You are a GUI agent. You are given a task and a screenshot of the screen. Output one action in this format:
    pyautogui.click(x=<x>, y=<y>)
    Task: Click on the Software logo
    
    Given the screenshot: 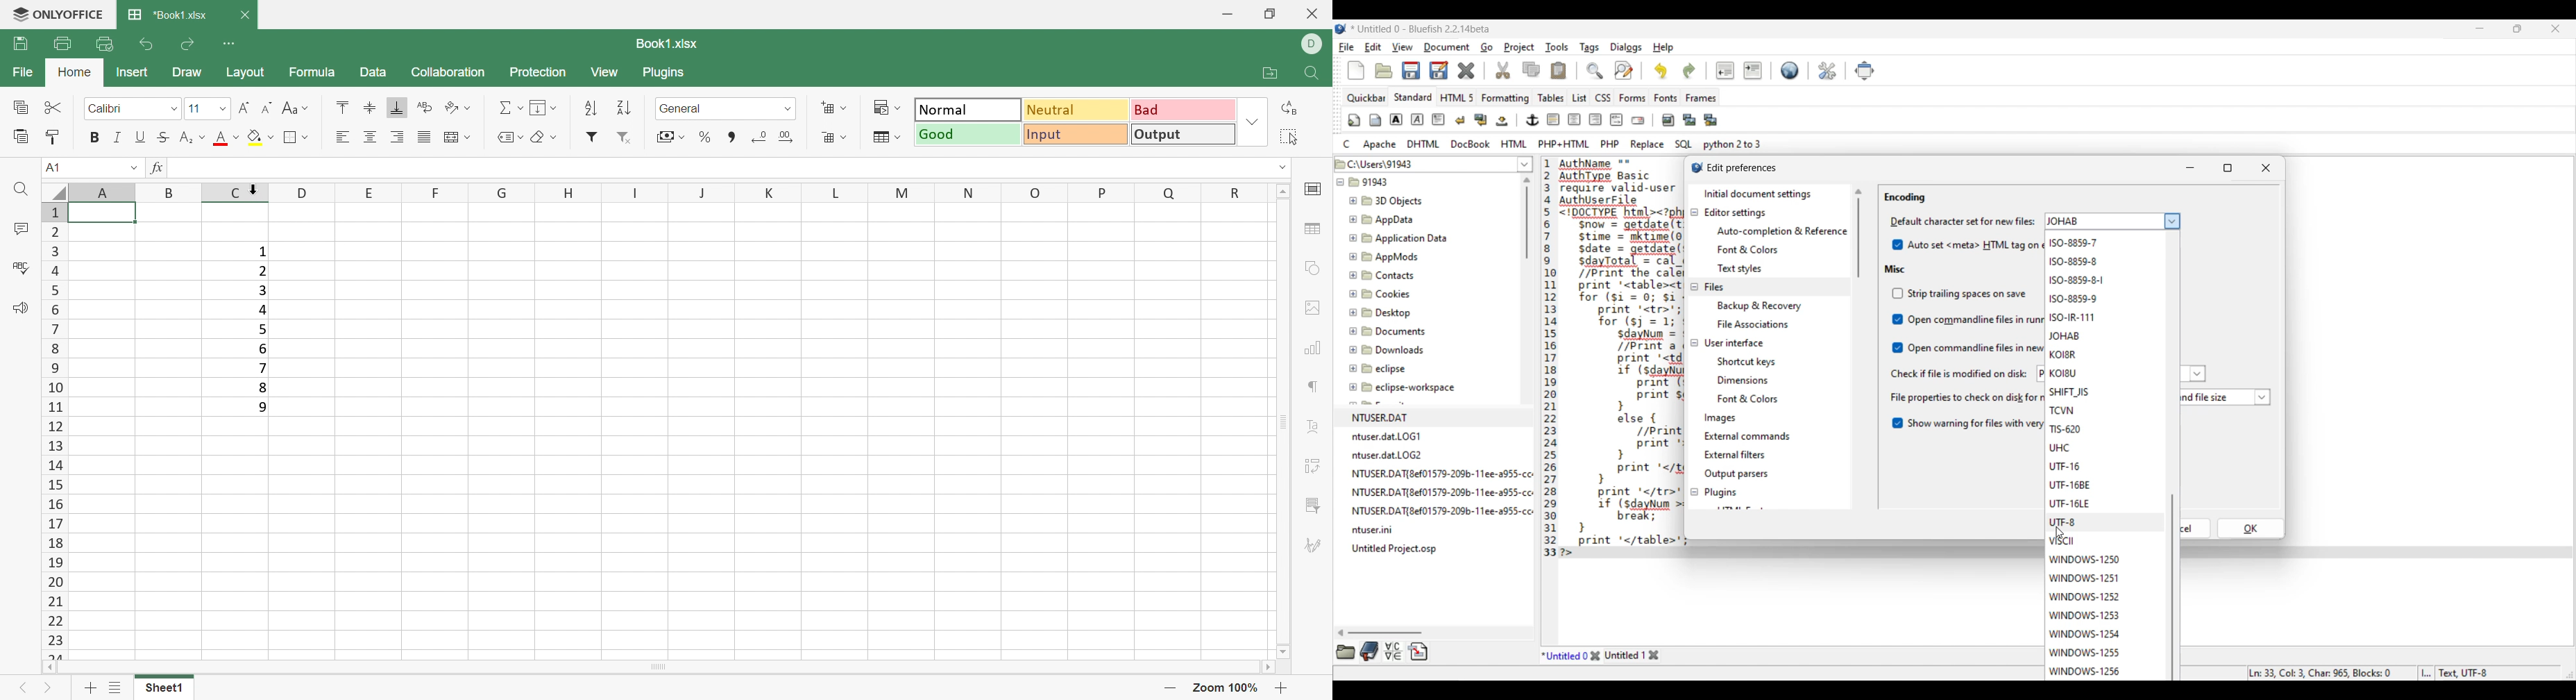 What is the action you would take?
    pyautogui.click(x=1341, y=29)
    